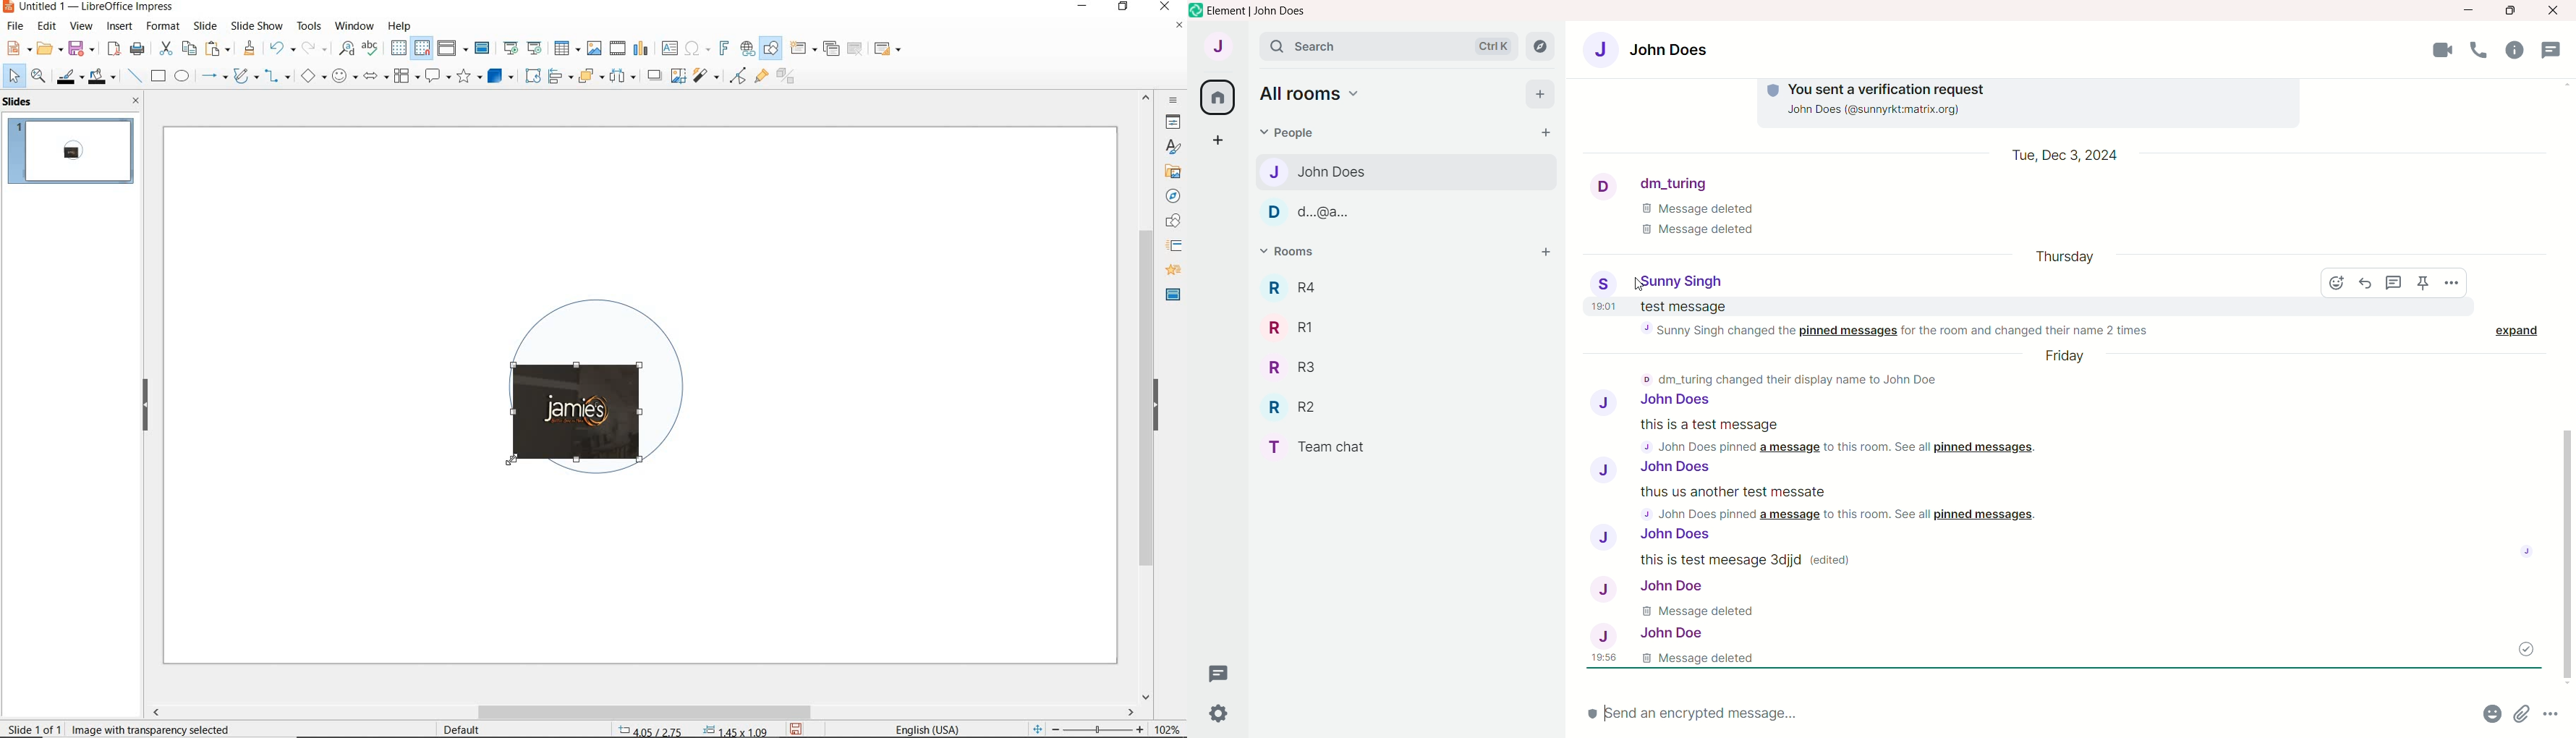 This screenshot has height=756, width=2576. What do you see at coordinates (278, 78) in the screenshot?
I see `connectors` at bounding box center [278, 78].